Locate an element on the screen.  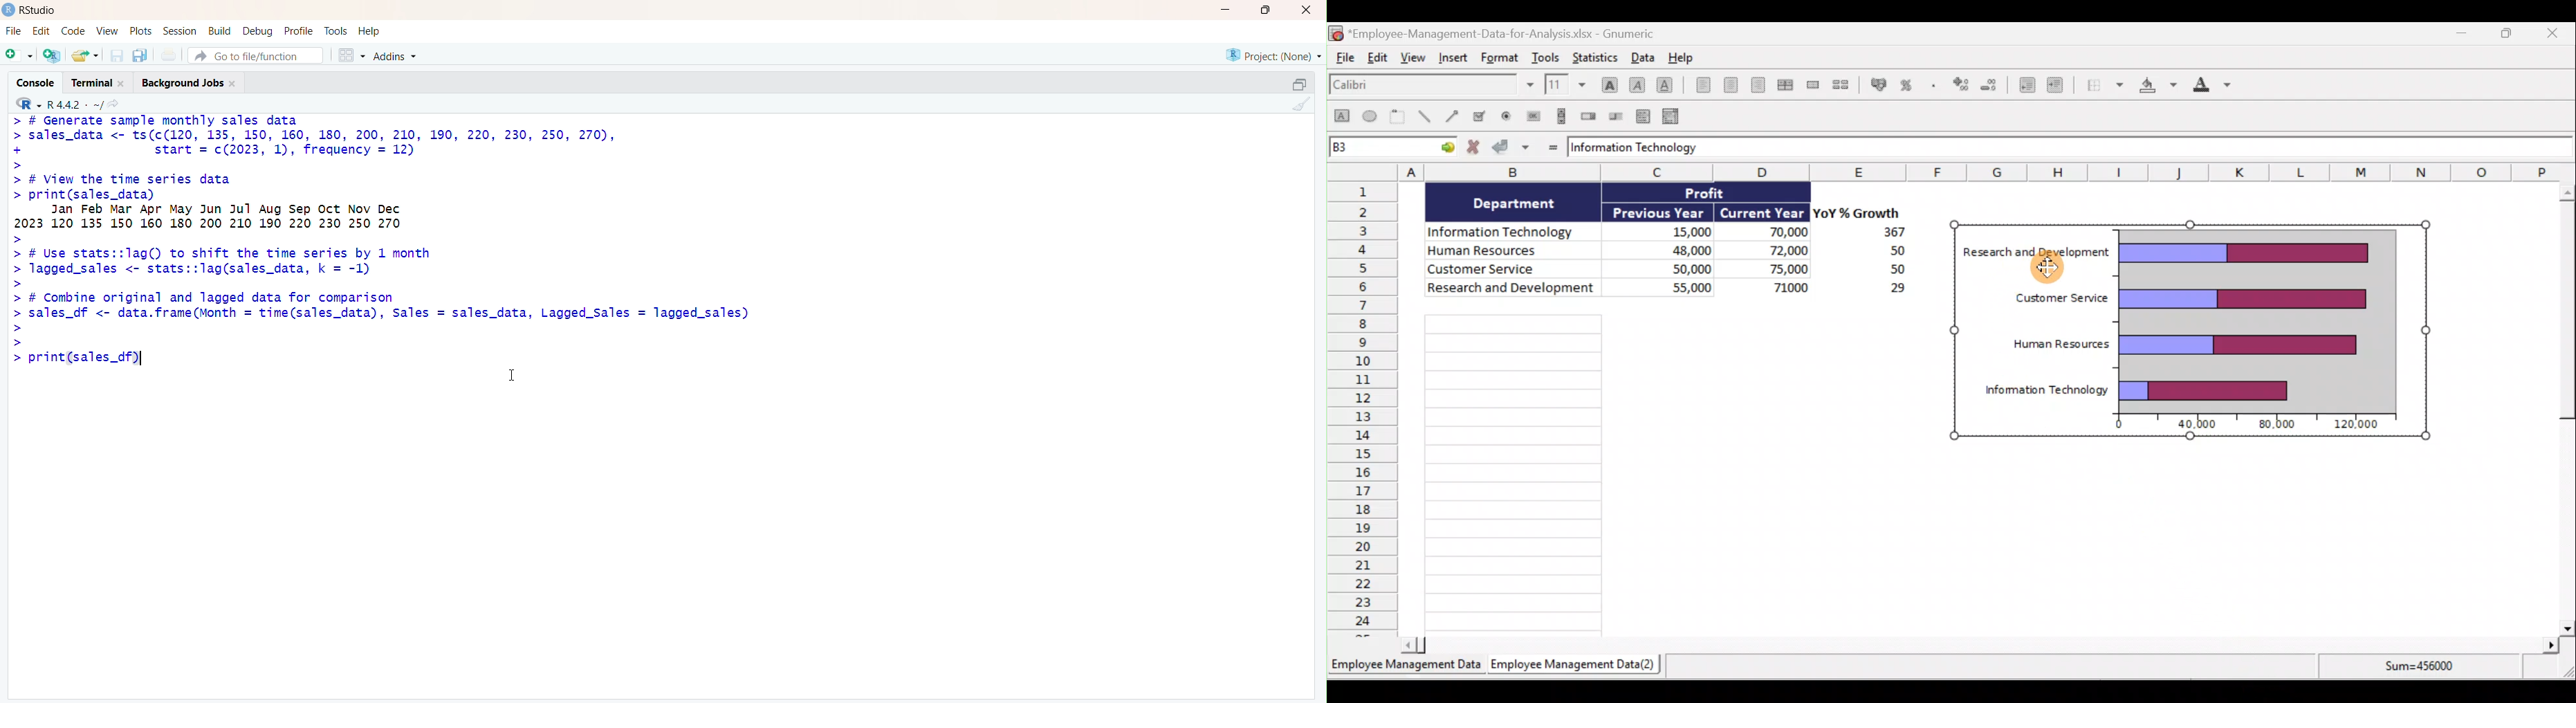
Go to is located at coordinates (1445, 149).